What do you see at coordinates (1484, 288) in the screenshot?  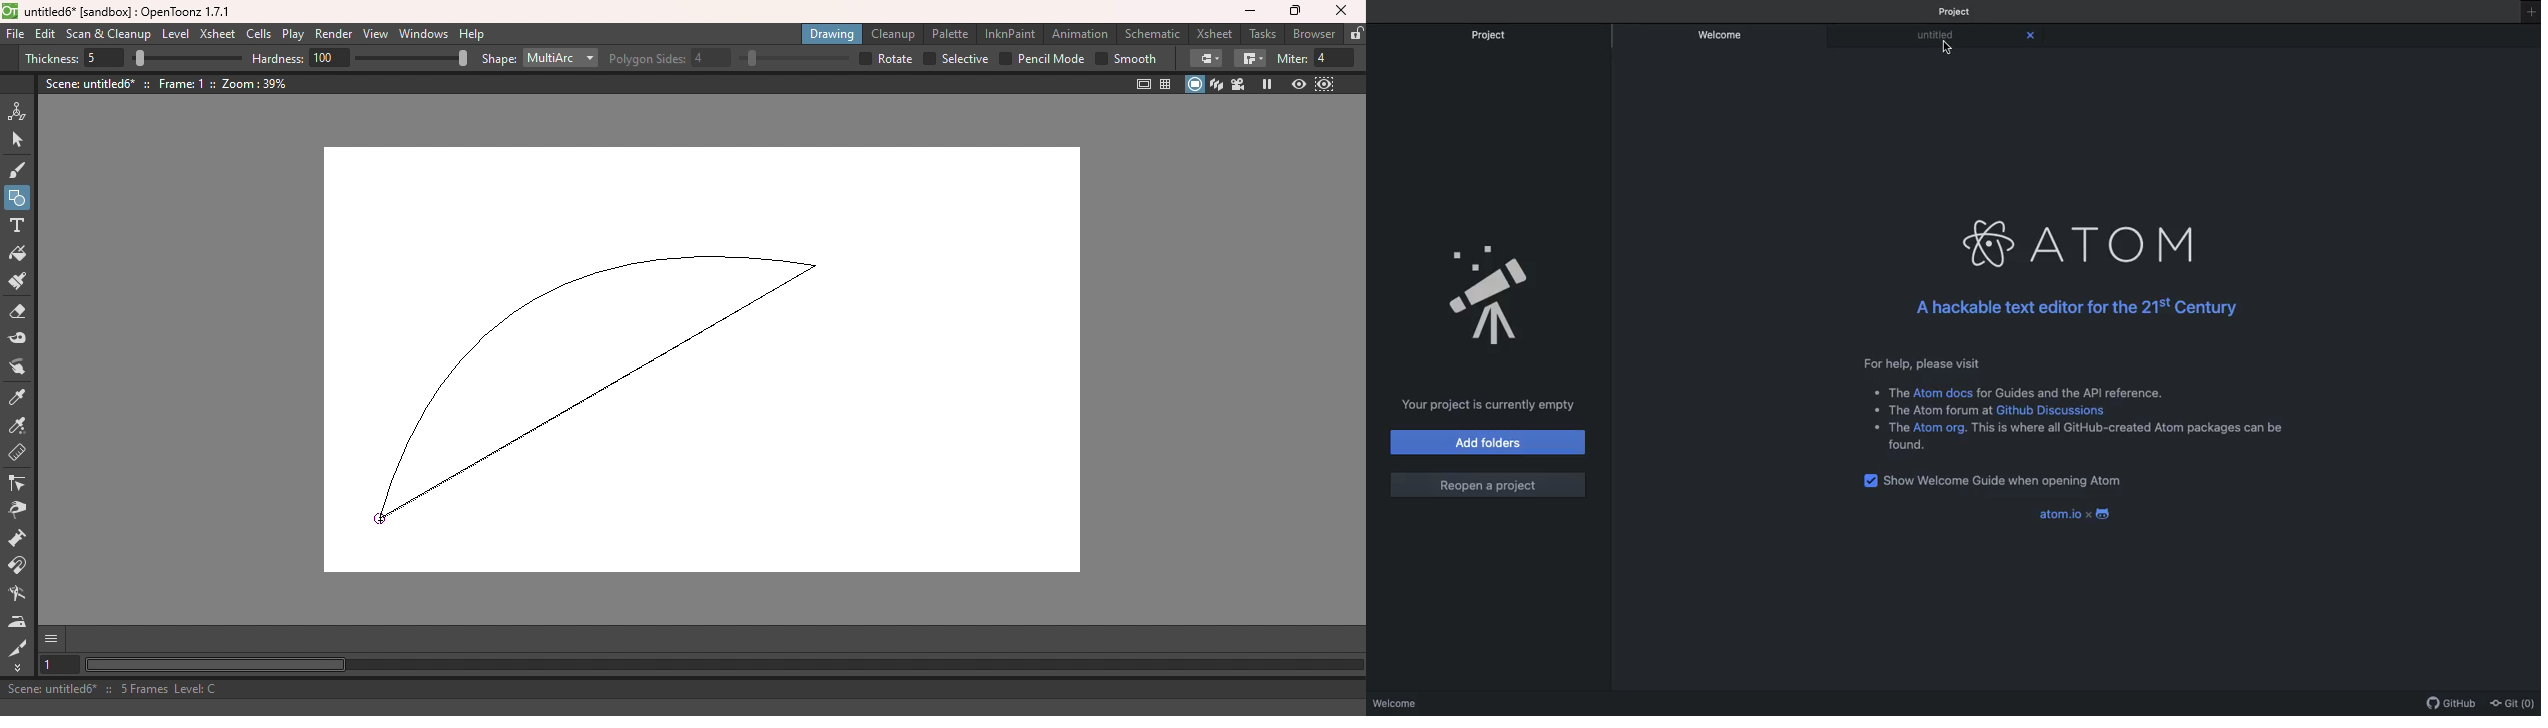 I see `Emblem` at bounding box center [1484, 288].